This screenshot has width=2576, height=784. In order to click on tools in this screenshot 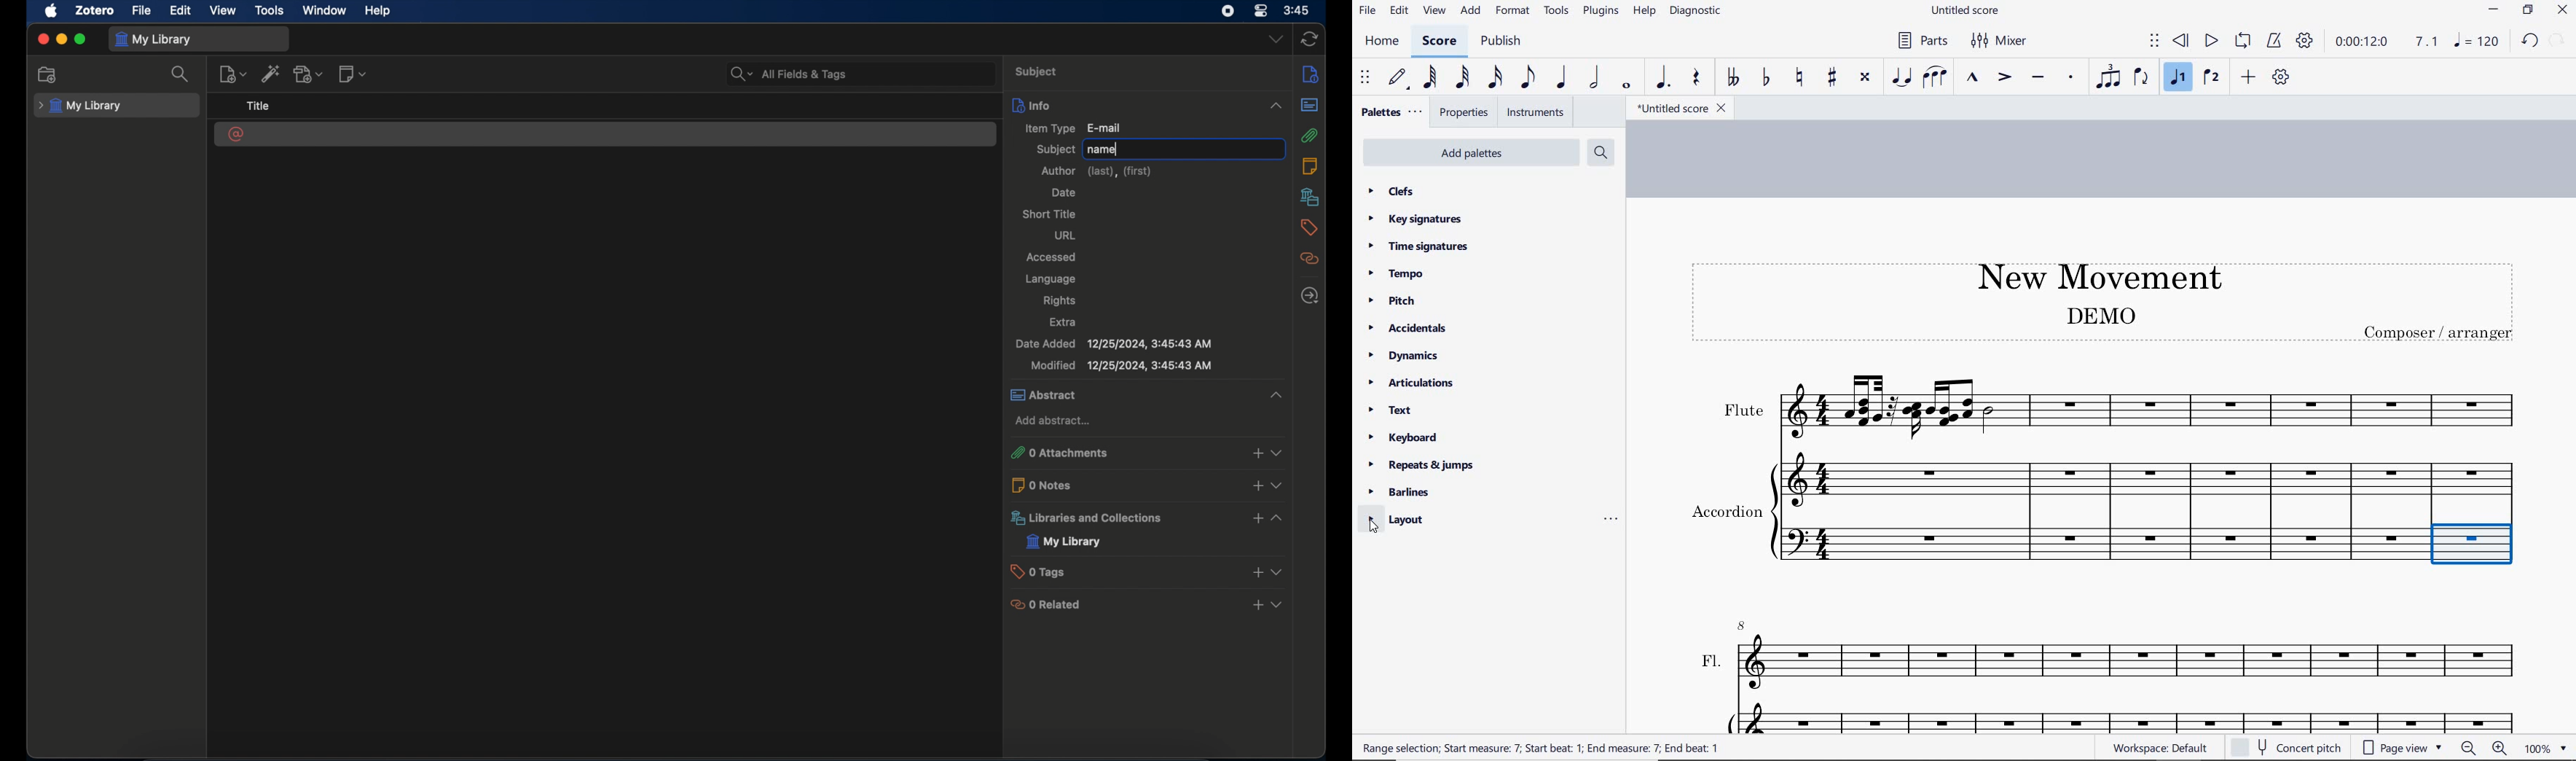, I will do `click(270, 11)`.